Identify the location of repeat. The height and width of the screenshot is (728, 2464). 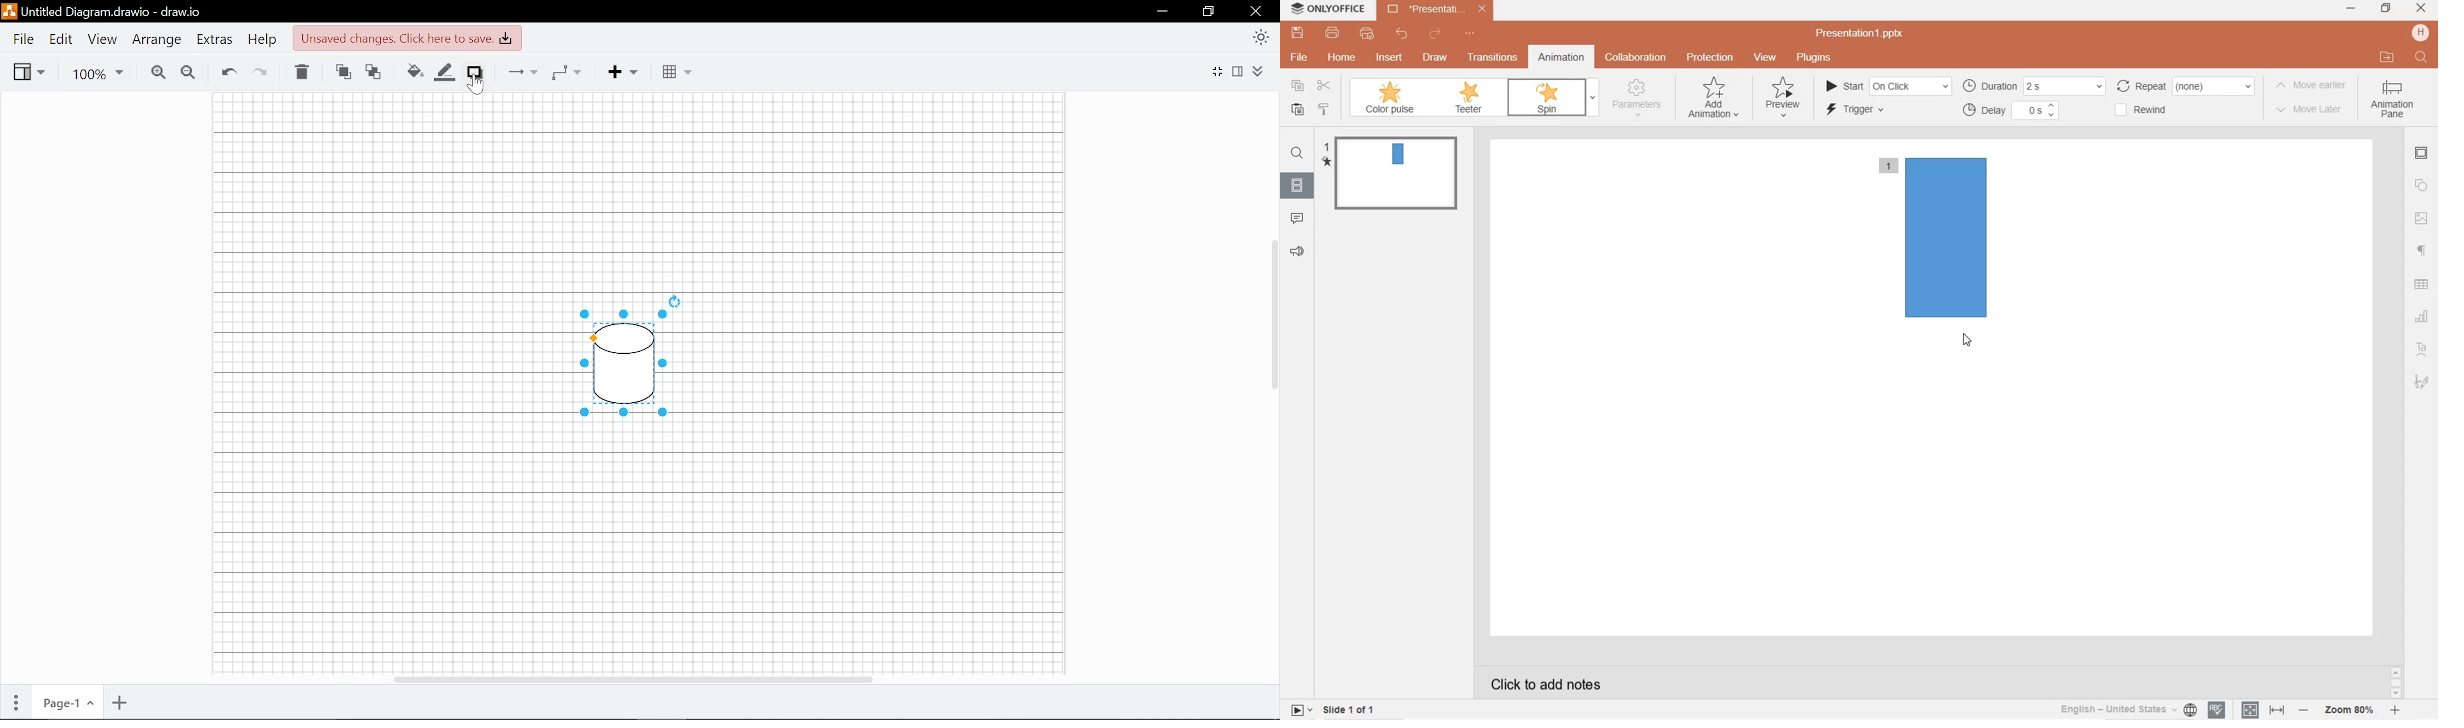
(2188, 86).